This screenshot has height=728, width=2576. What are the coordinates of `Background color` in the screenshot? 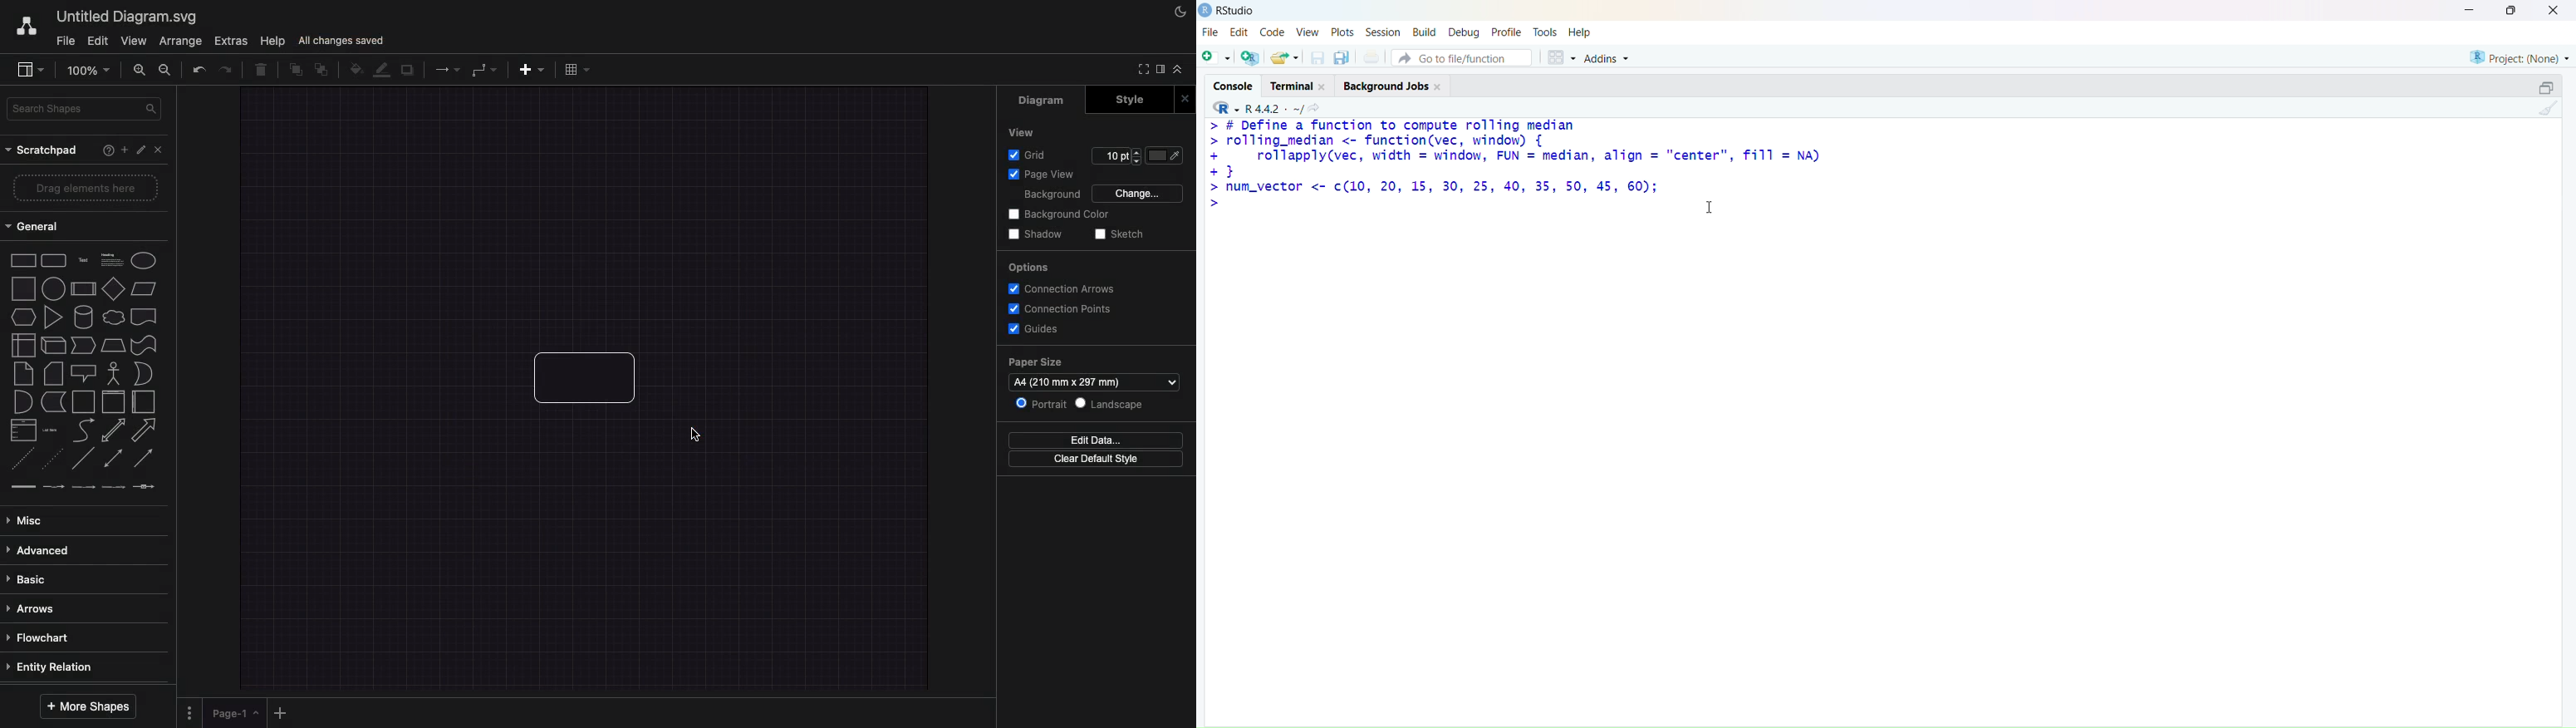 It's located at (1057, 214).